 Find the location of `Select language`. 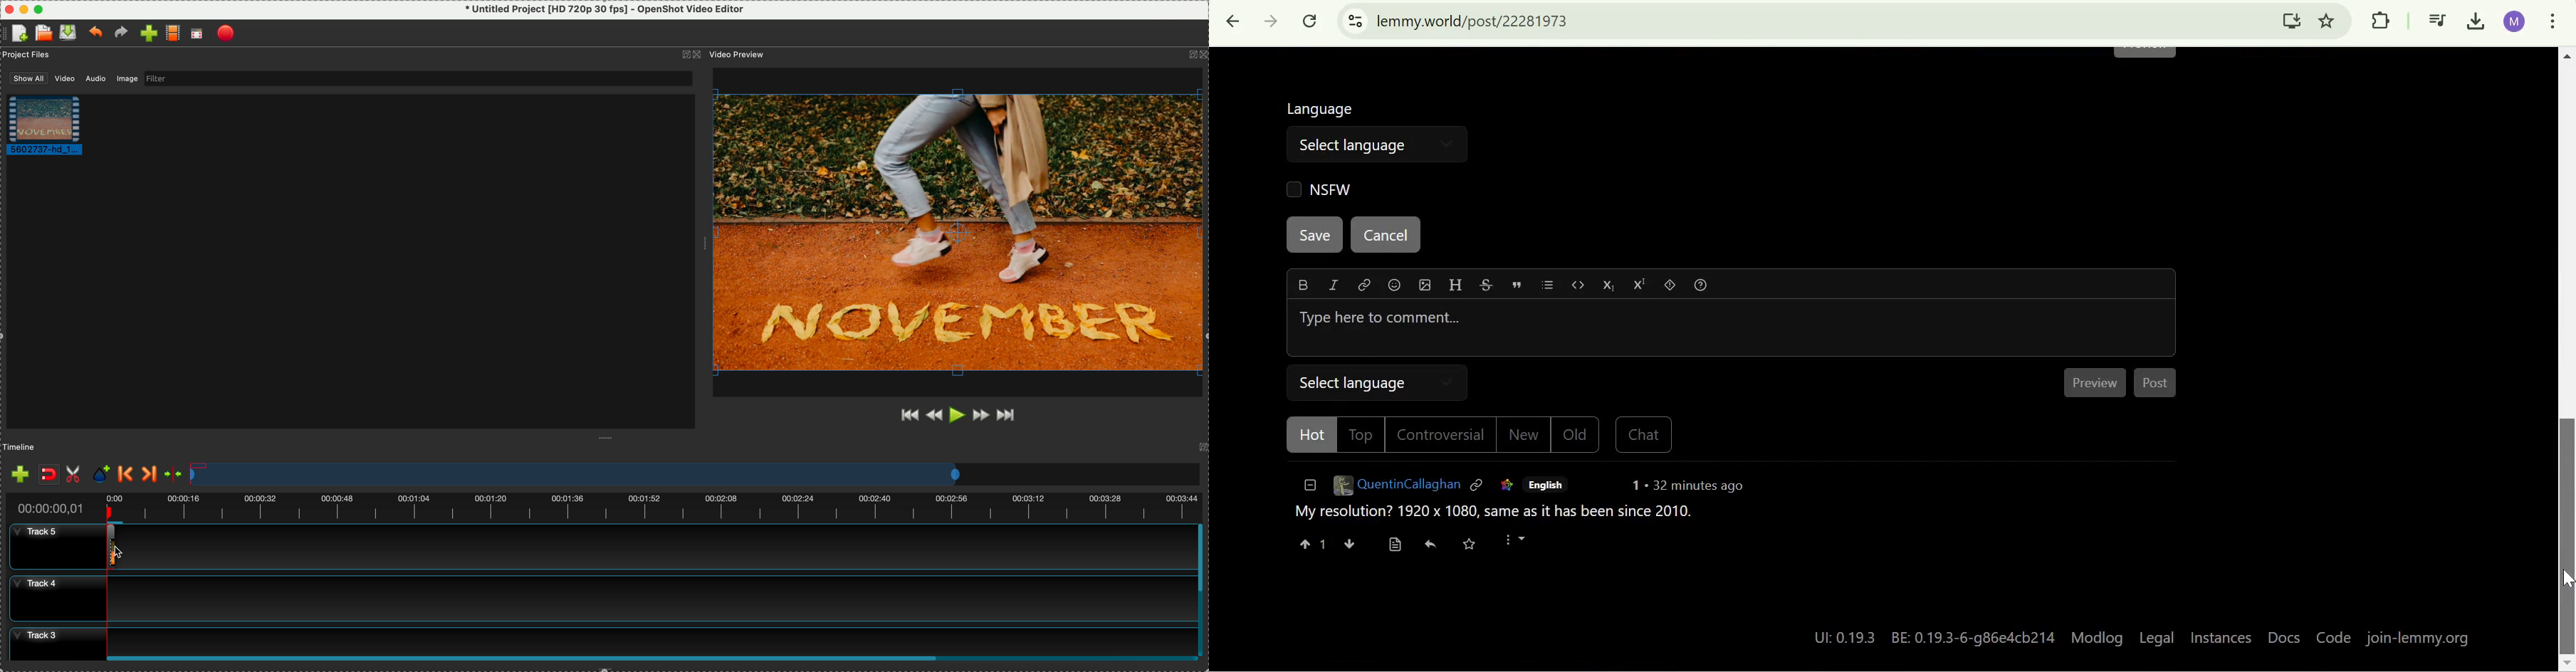

Select language is located at coordinates (1353, 144).